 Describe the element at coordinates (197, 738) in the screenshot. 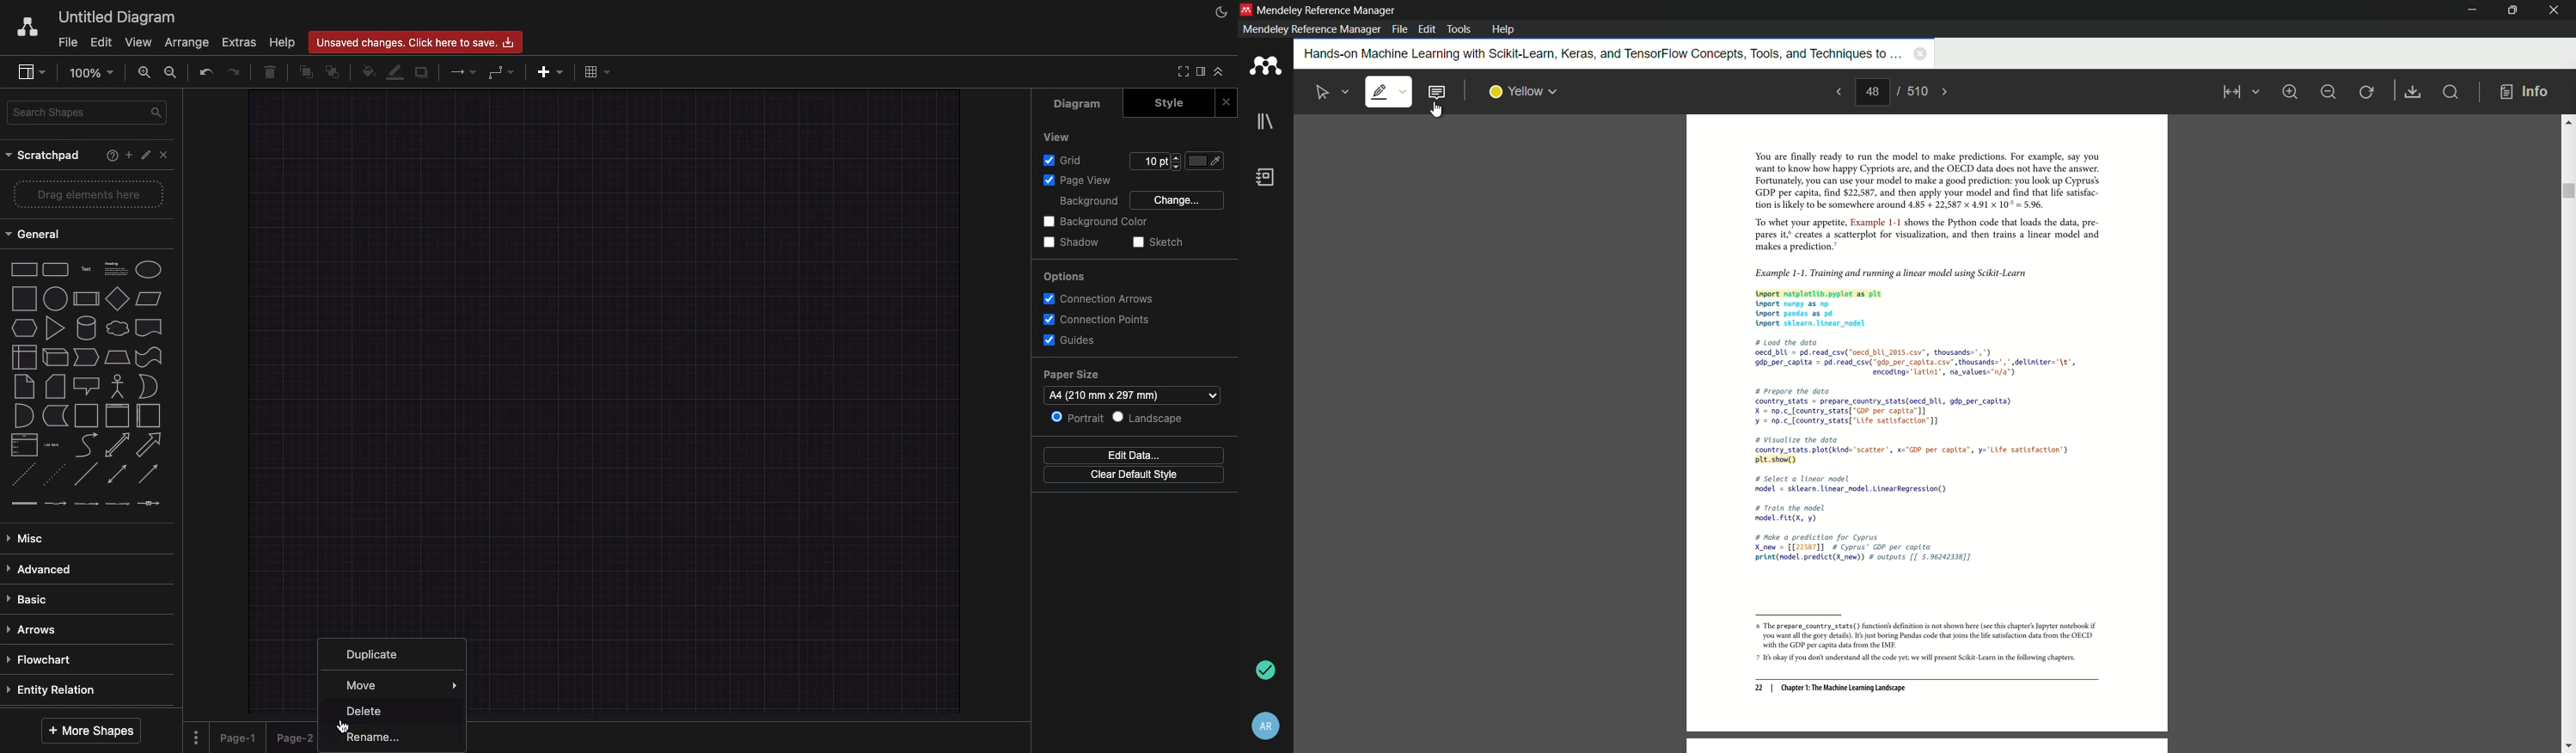

I see `Options` at that location.